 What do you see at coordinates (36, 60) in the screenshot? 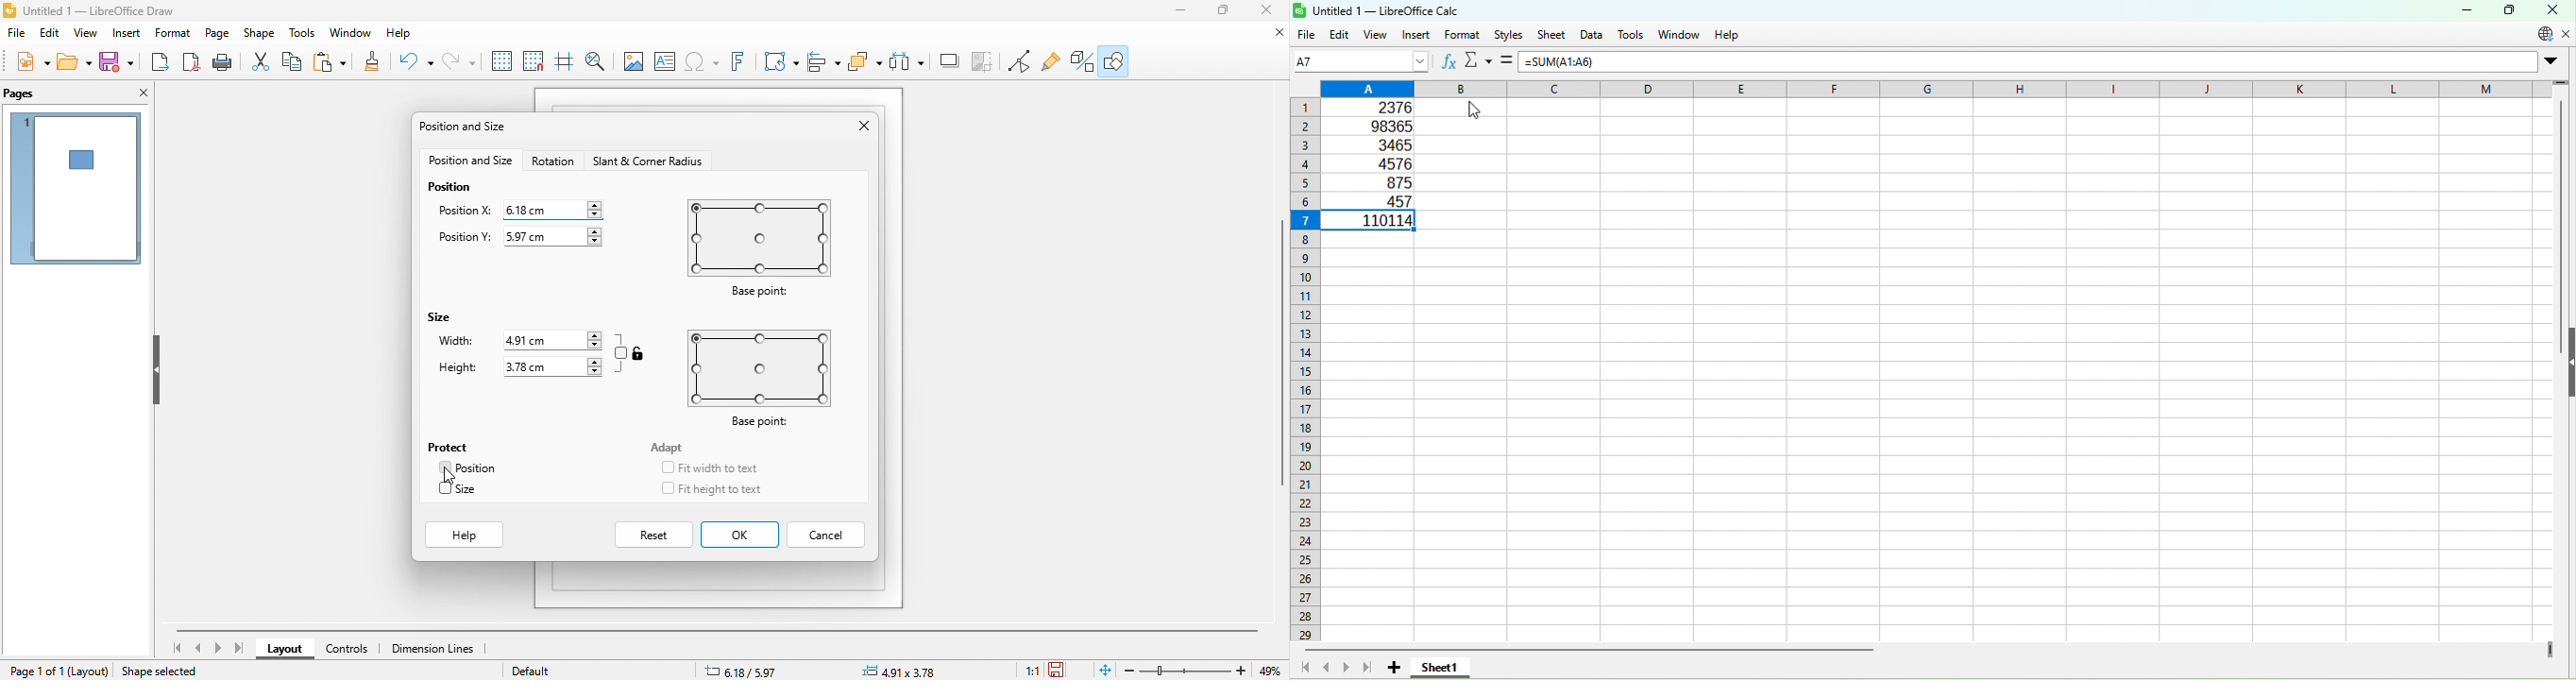
I see `new` at bounding box center [36, 60].